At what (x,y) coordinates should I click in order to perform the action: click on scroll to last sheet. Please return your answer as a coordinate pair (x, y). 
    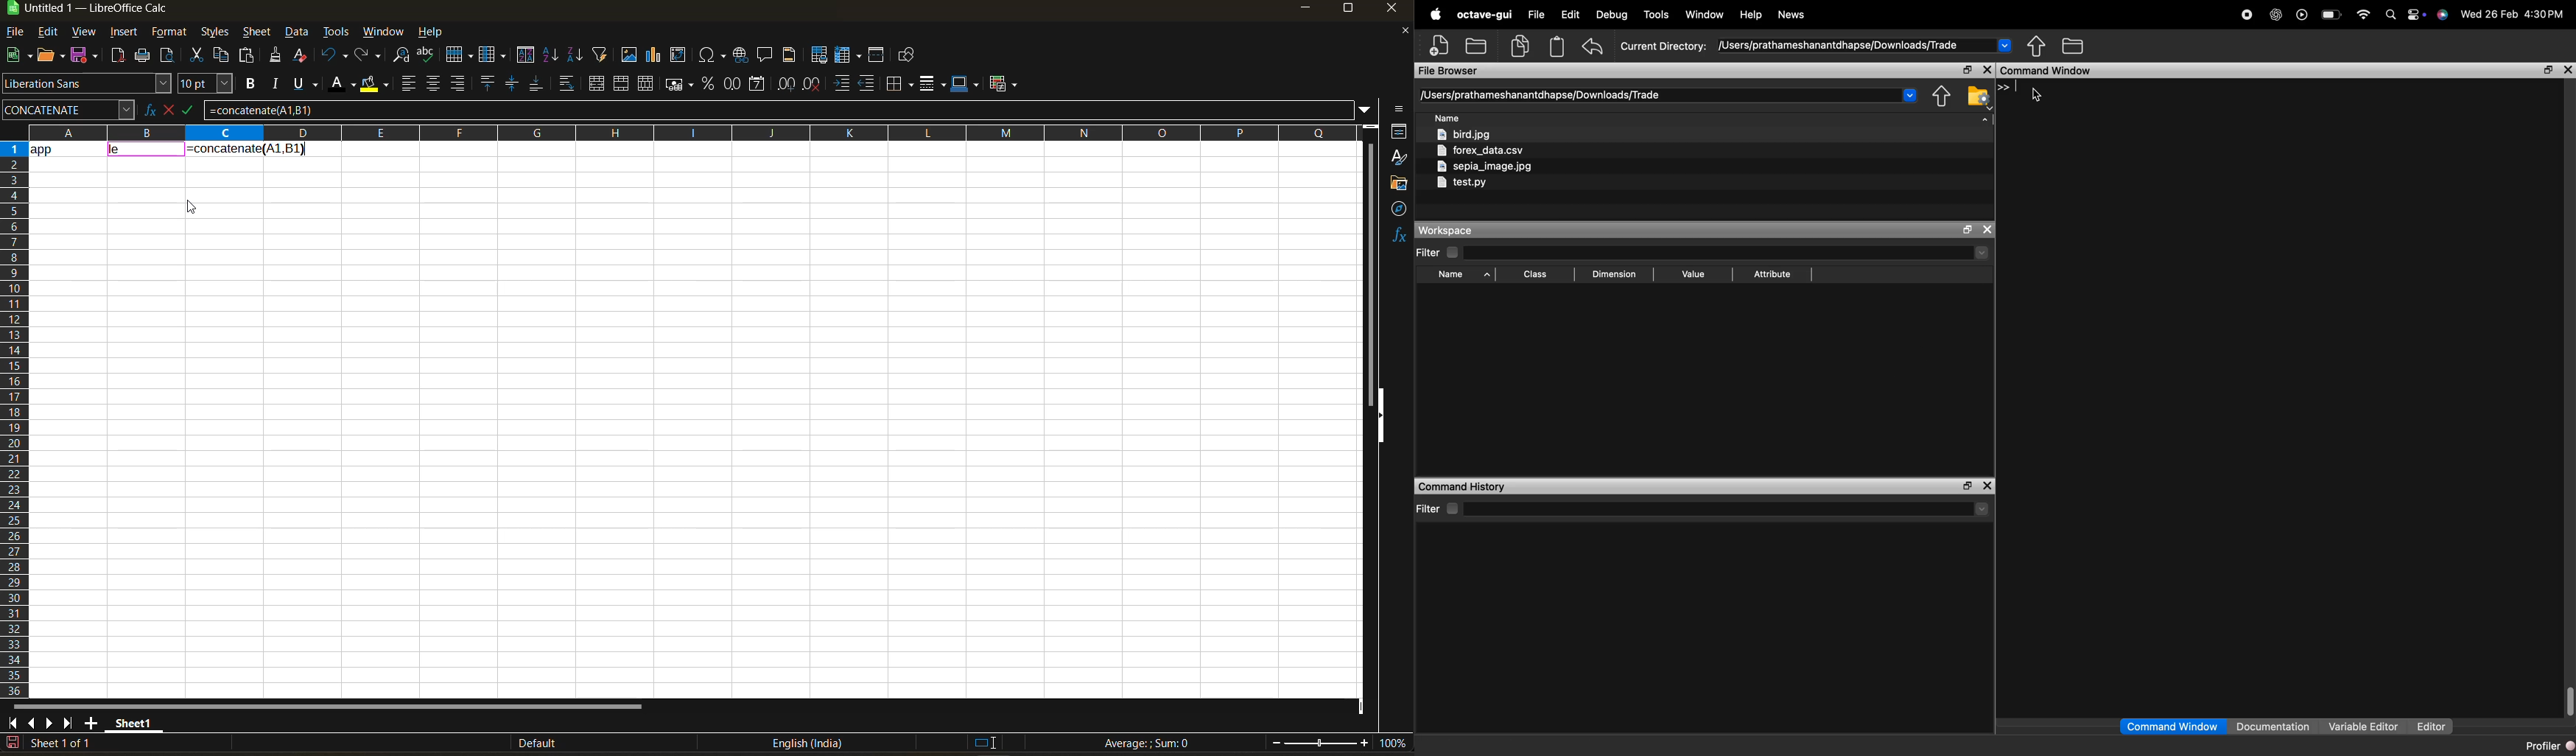
    Looking at the image, I should click on (69, 723).